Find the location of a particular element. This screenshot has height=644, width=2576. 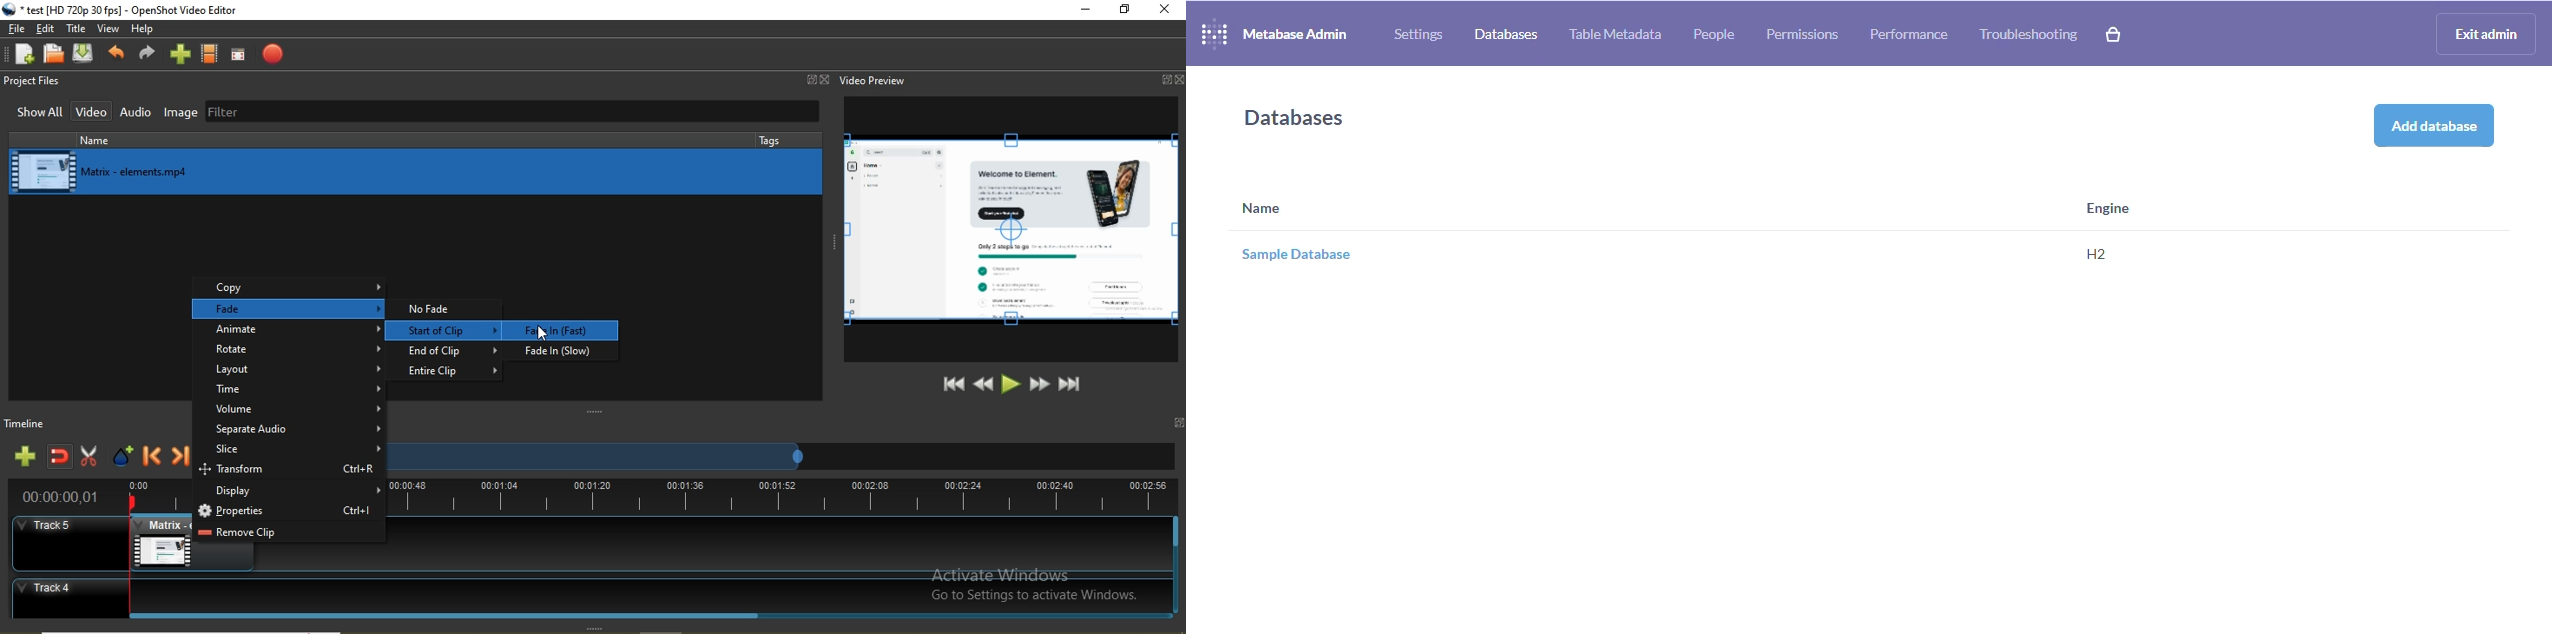

Redo is located at coordinates (147, 56).